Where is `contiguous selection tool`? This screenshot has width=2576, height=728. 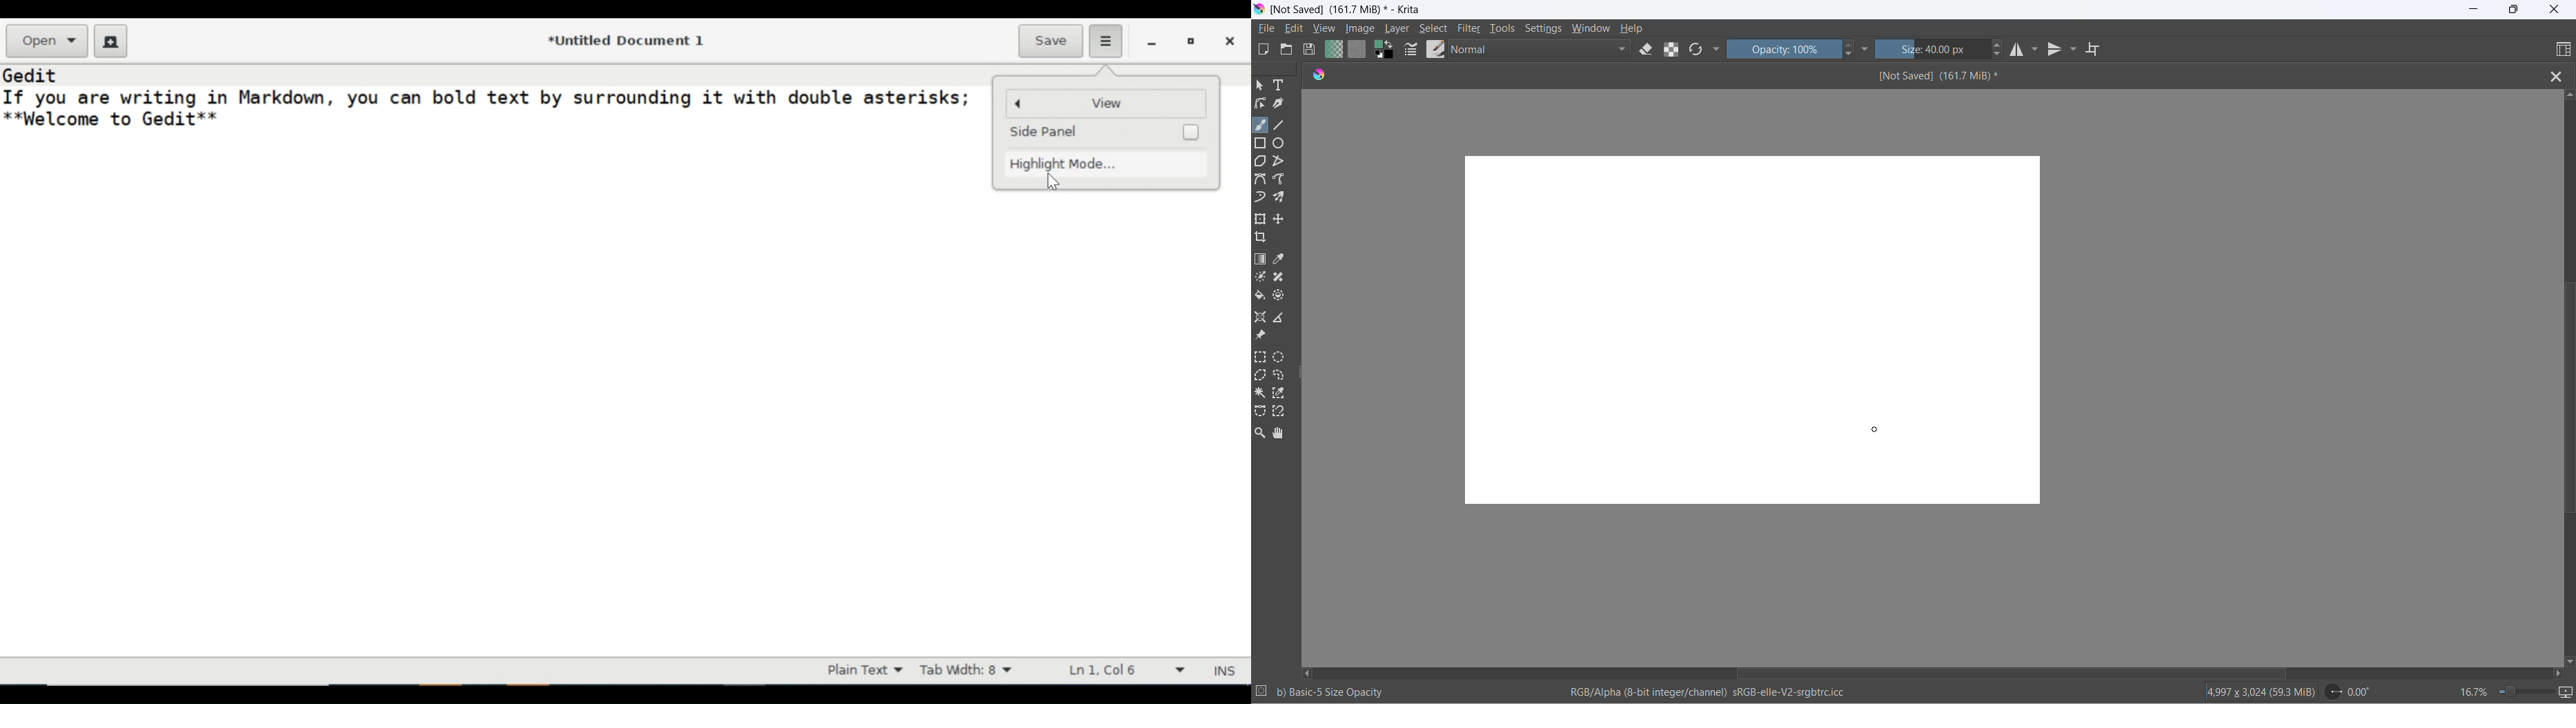
contiguous selection tool is located at coordinates (1260, 392).